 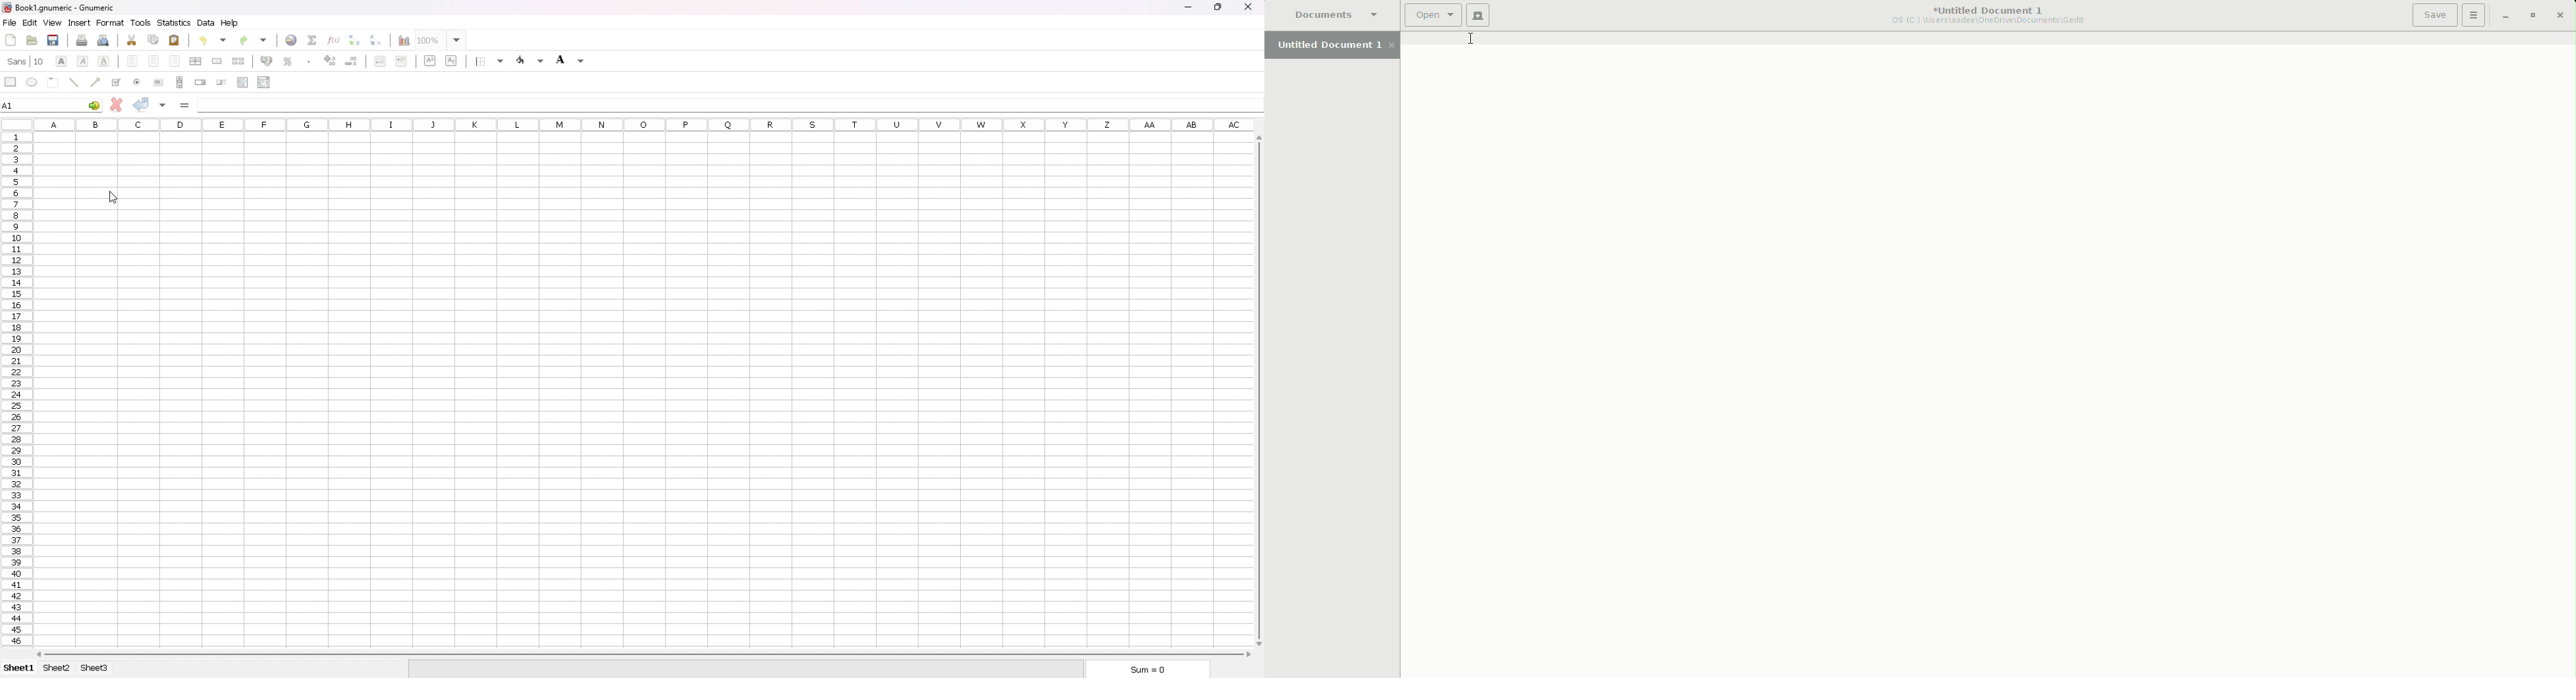 I want to click on New, so click(x=1478, y=15).